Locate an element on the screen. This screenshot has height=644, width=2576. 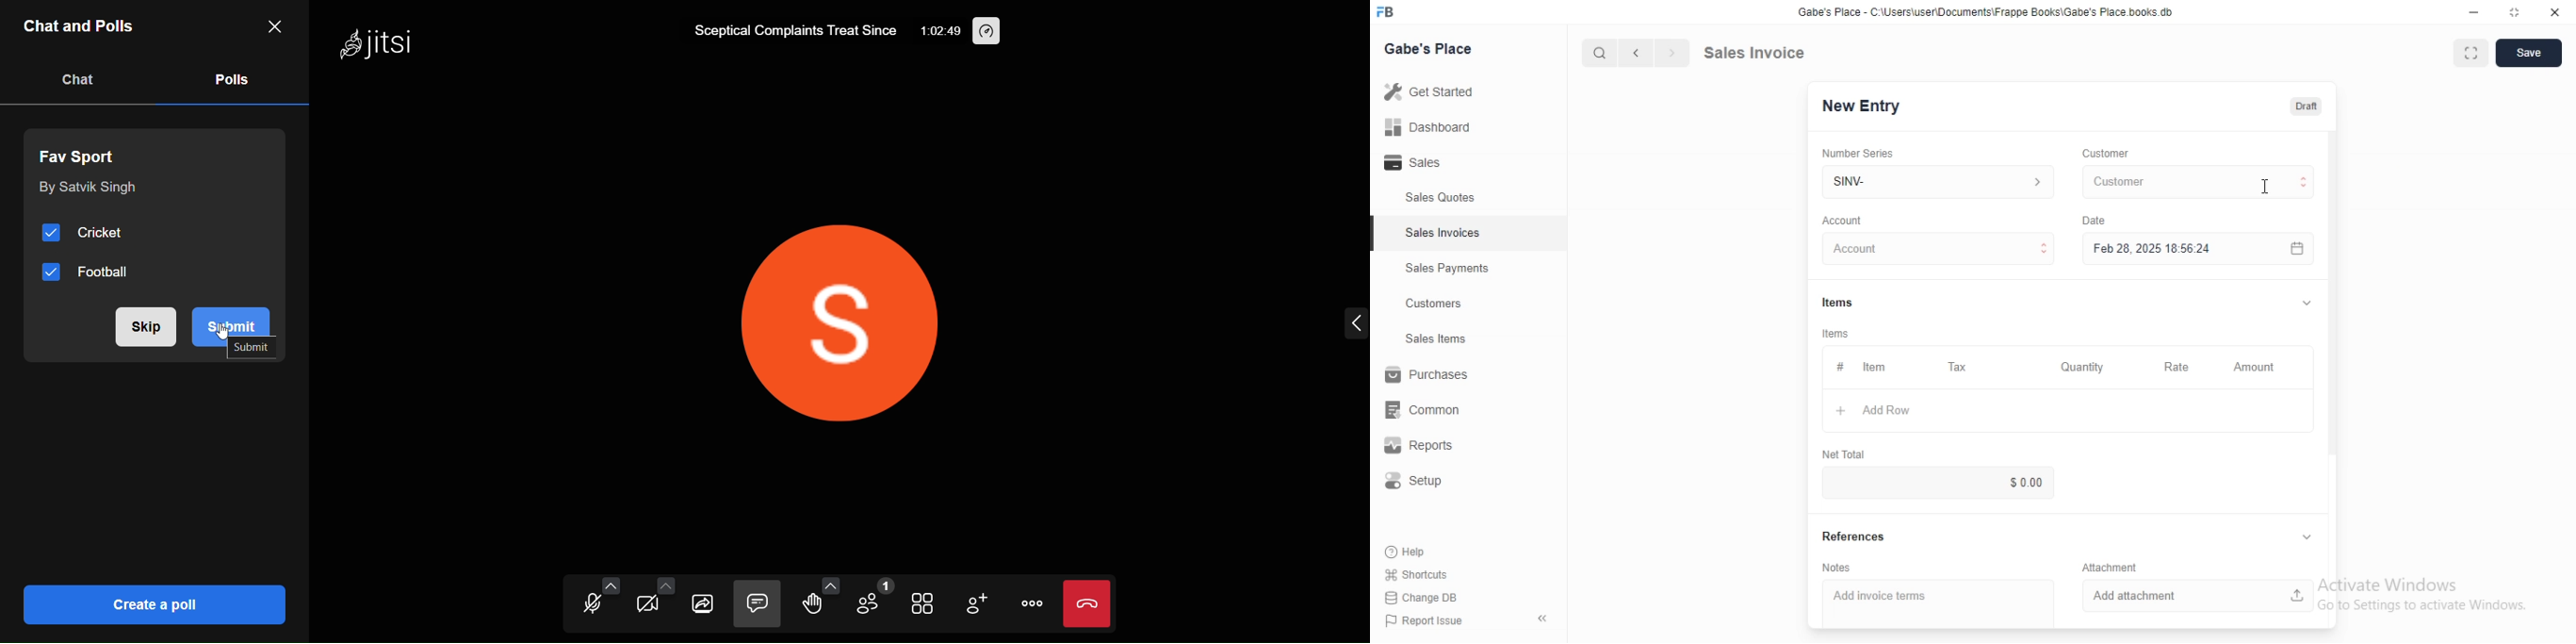
+ Add Row is located at coordinates (1895, 411).